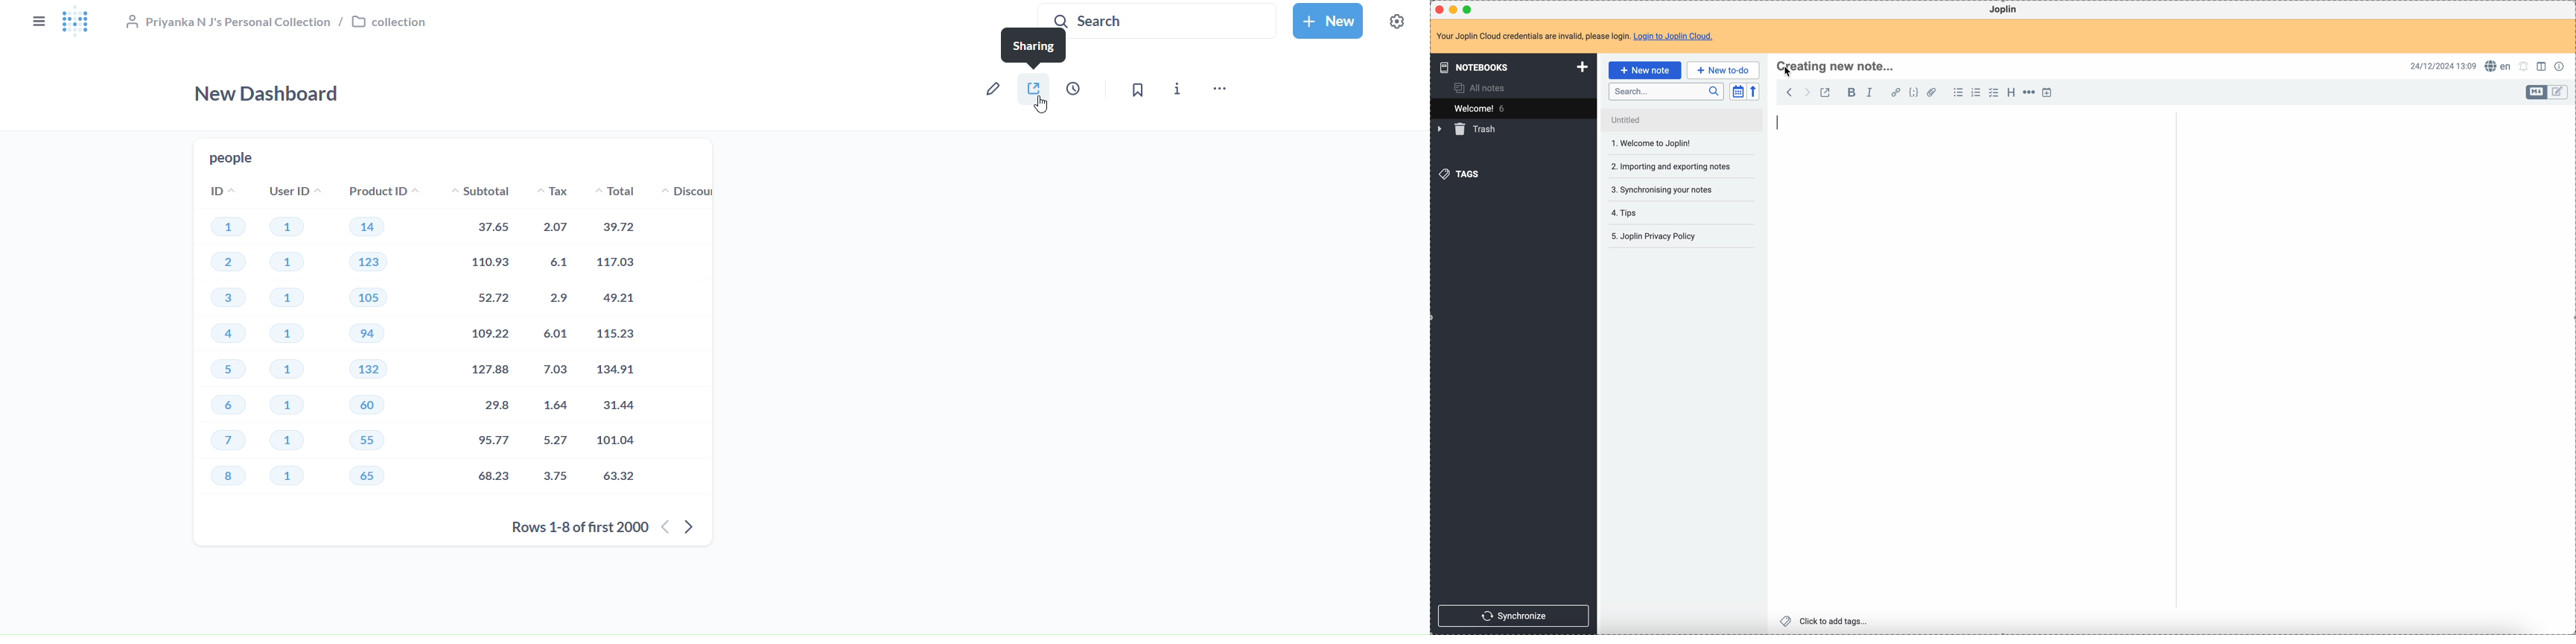 Image resolution: width=2576 pixels, height=644 pixels. What do you see at coordinates (2558, 93) in the screenshot?
I see `toggle edit layout` at bounding box center [2558, 93].